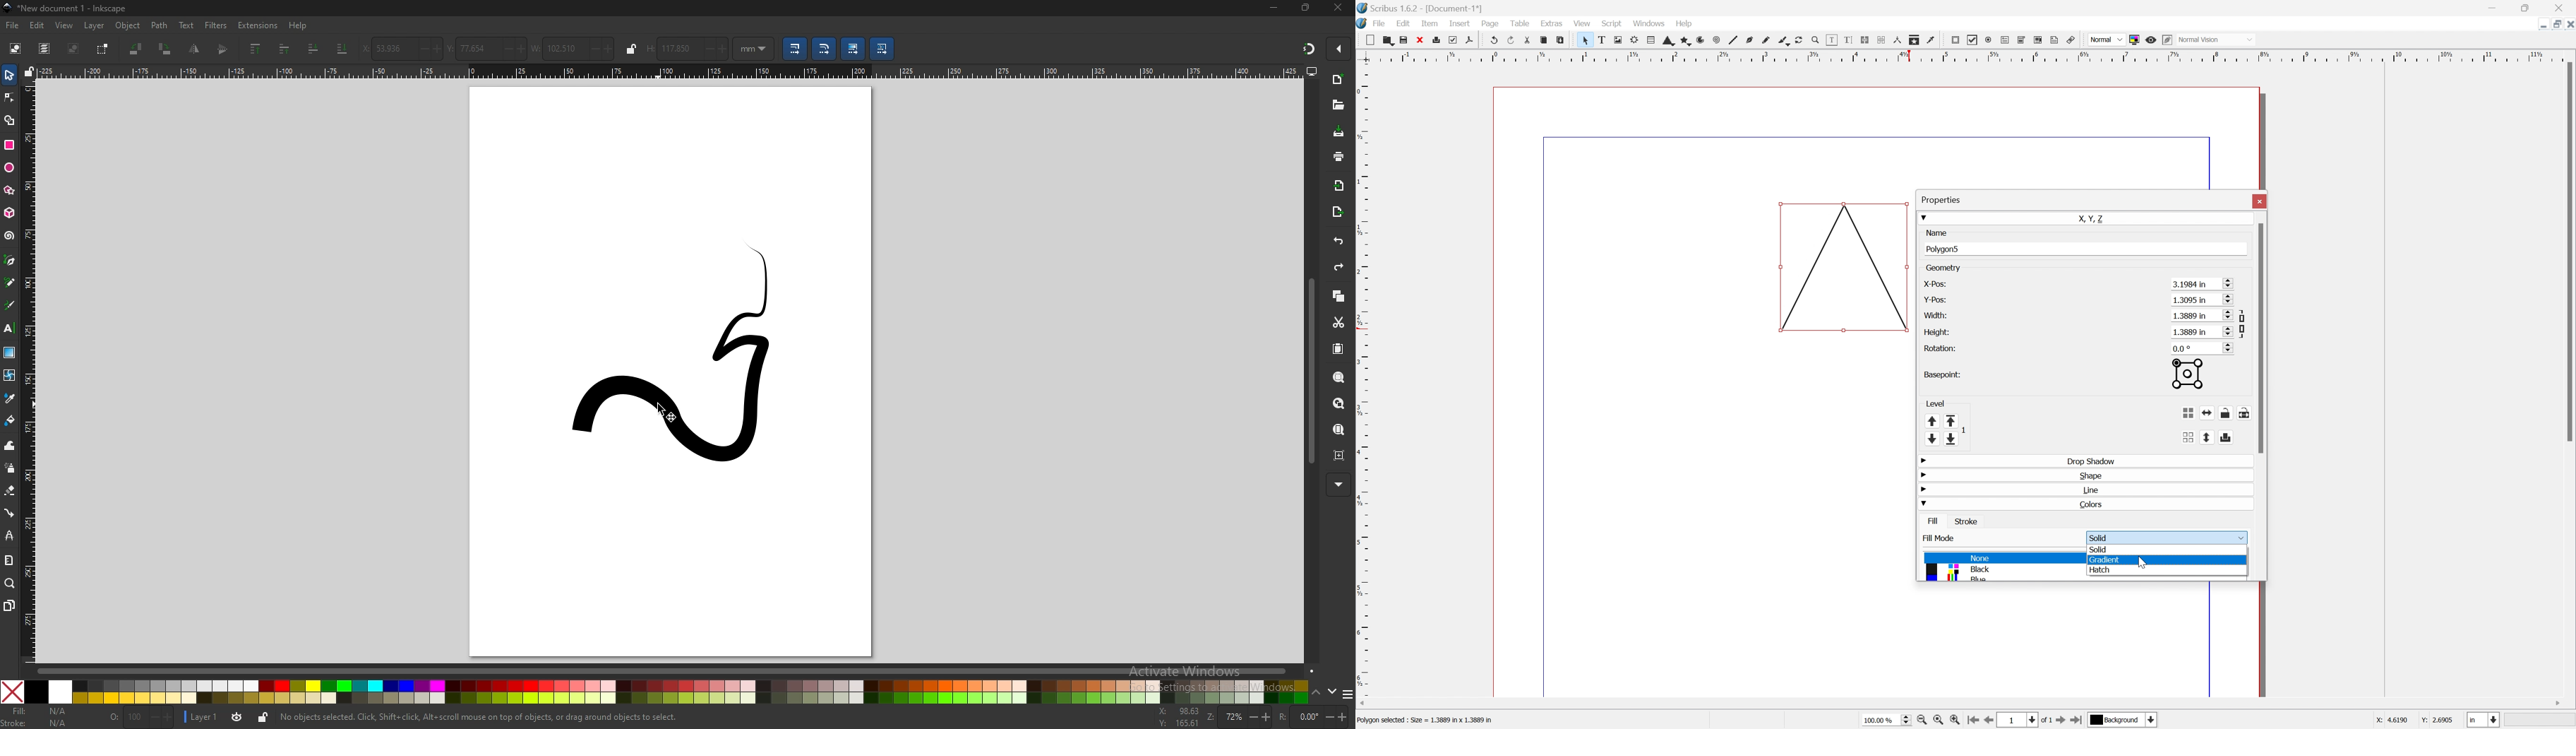 The width and height of the screenshot is (2576, 756). What do you see at coordinates (342, 49) in the screenshot?
I see `lower selection to bottom` at bounding box center [342, 49].